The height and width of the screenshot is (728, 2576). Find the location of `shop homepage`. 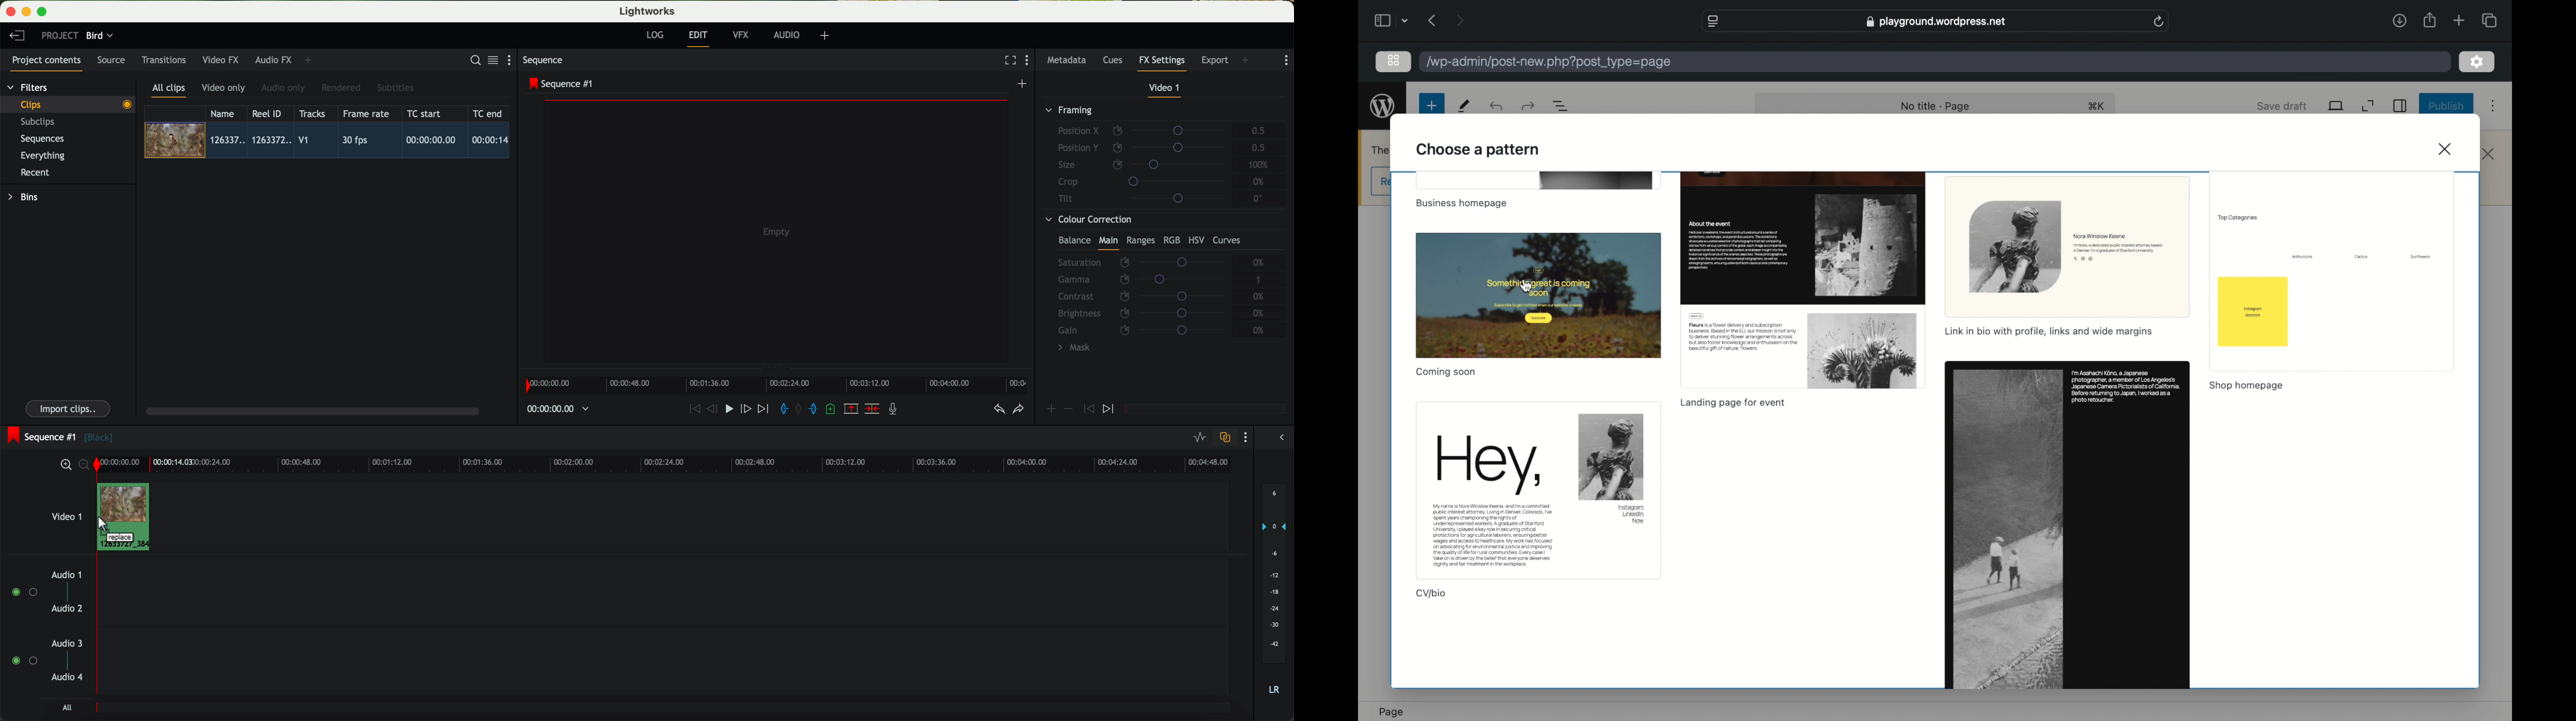

shop homepage is located at coordinates (2251, 386).